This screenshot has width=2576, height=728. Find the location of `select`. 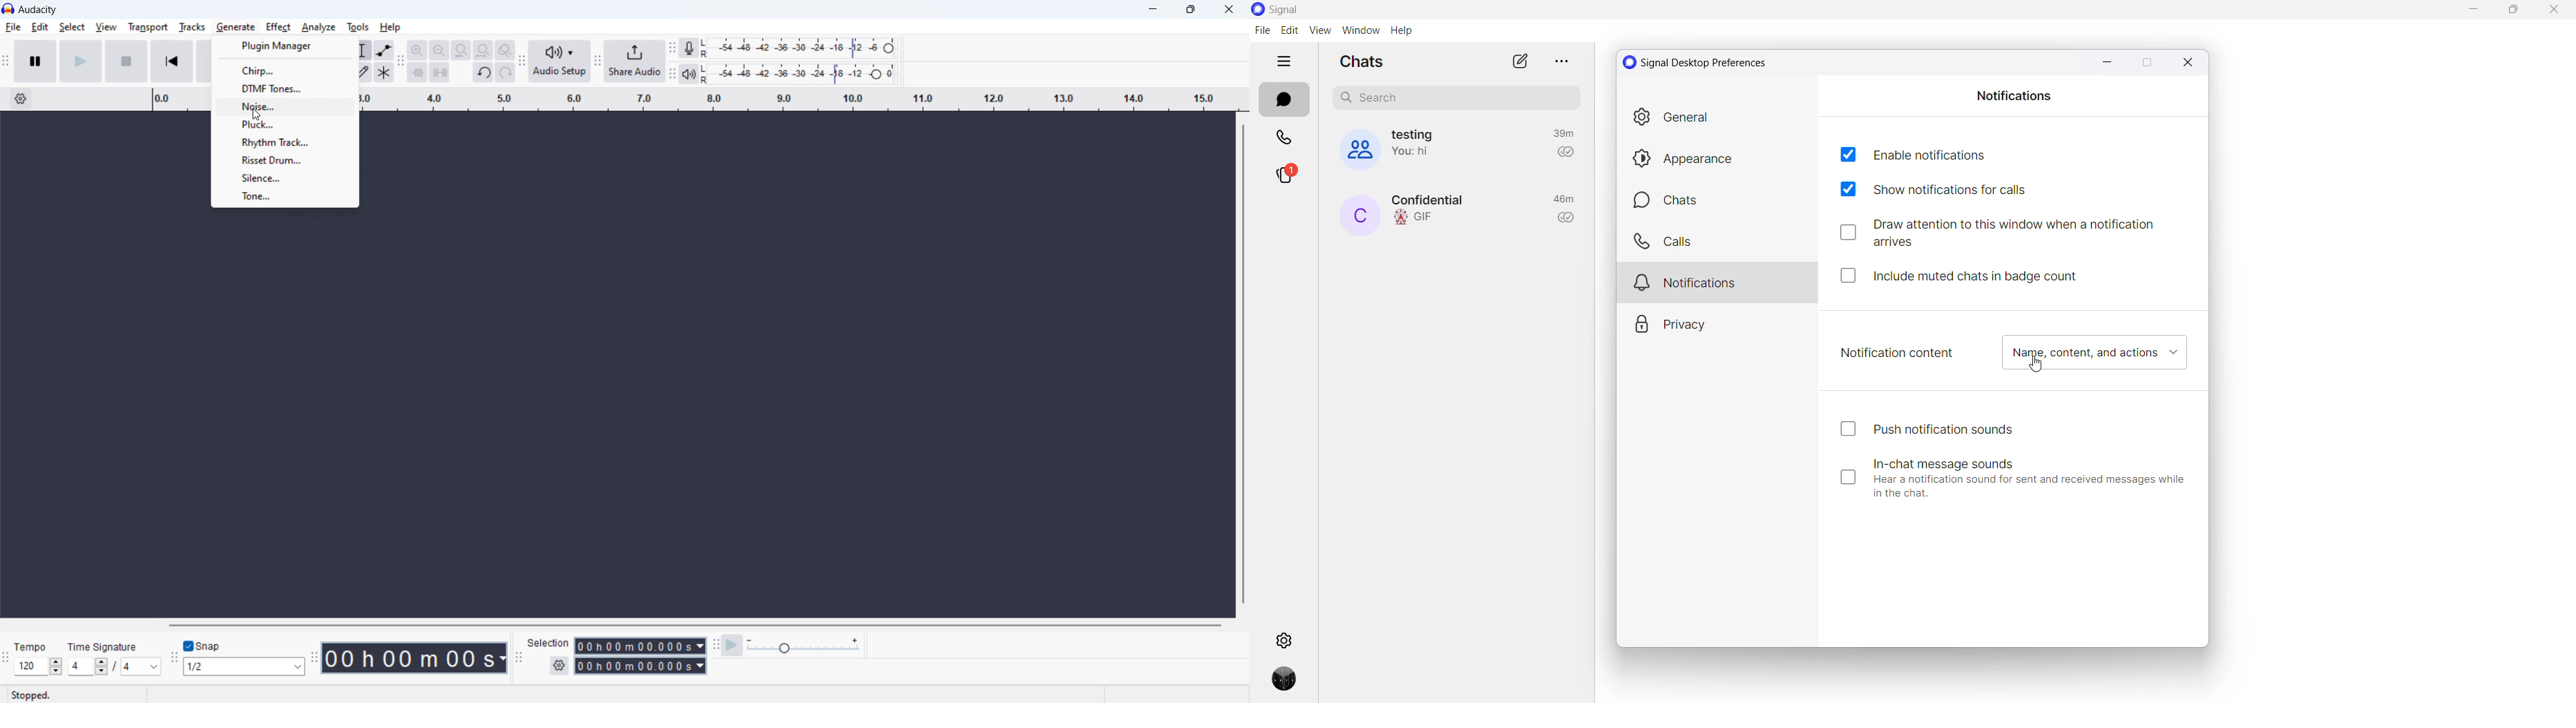

select is located at coordinates (72, 27).